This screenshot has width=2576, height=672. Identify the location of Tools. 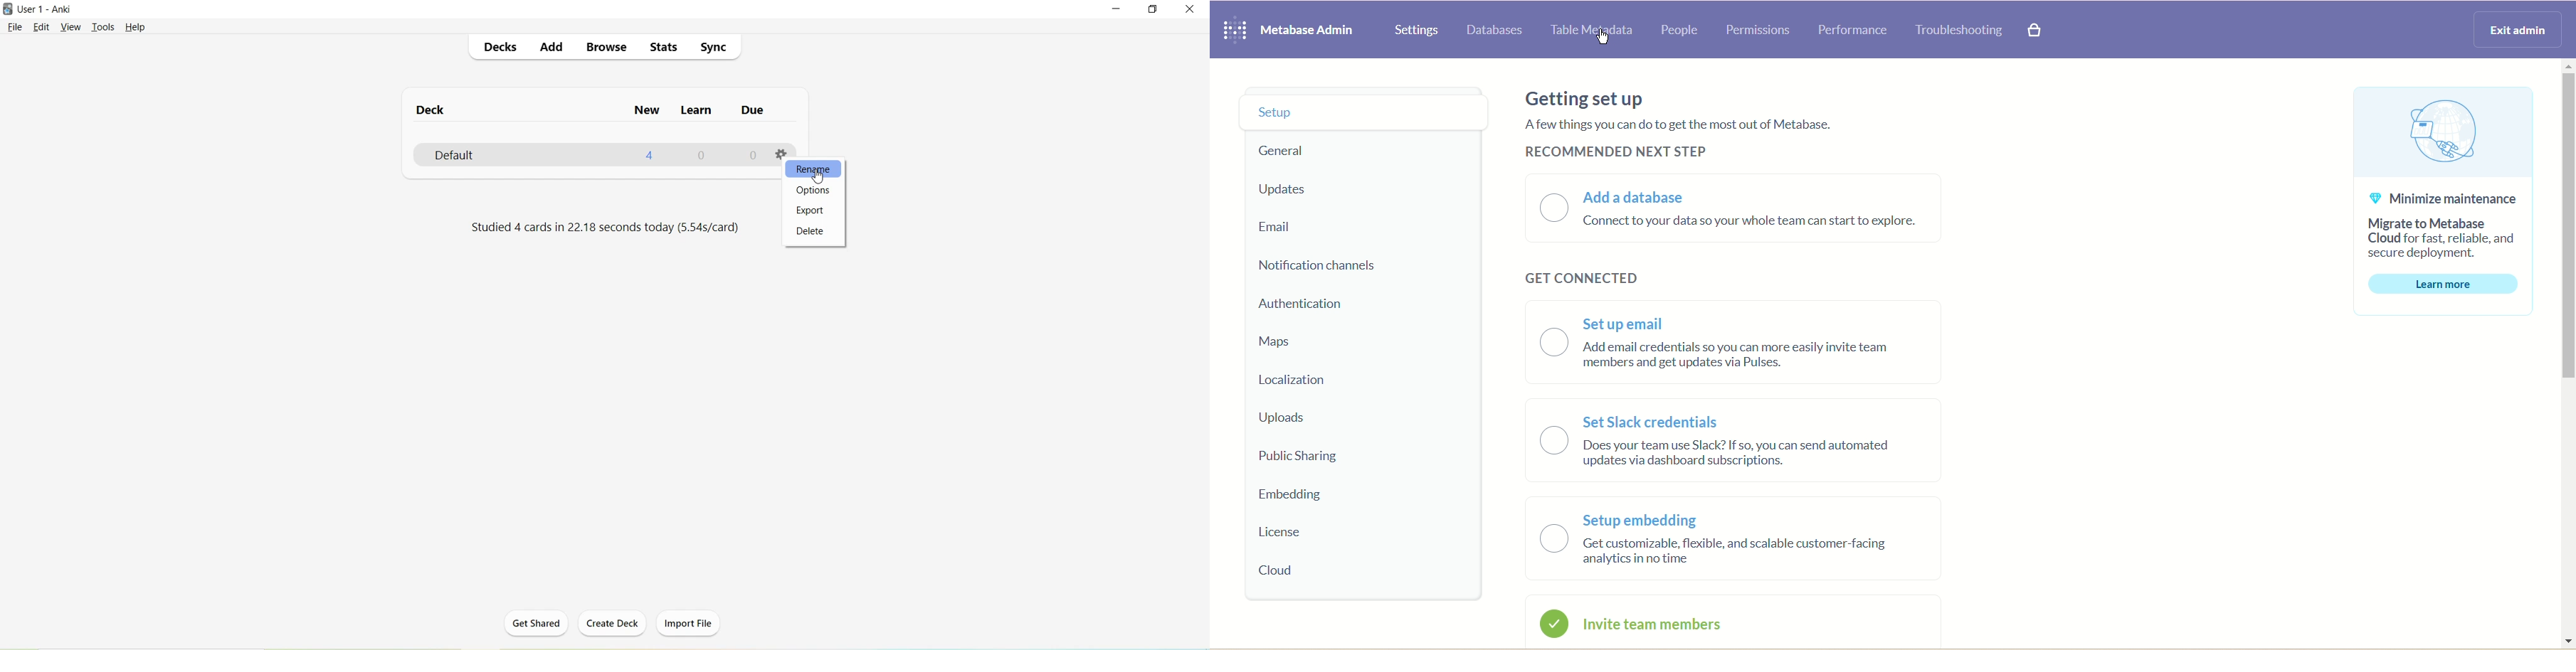
(103, 28).